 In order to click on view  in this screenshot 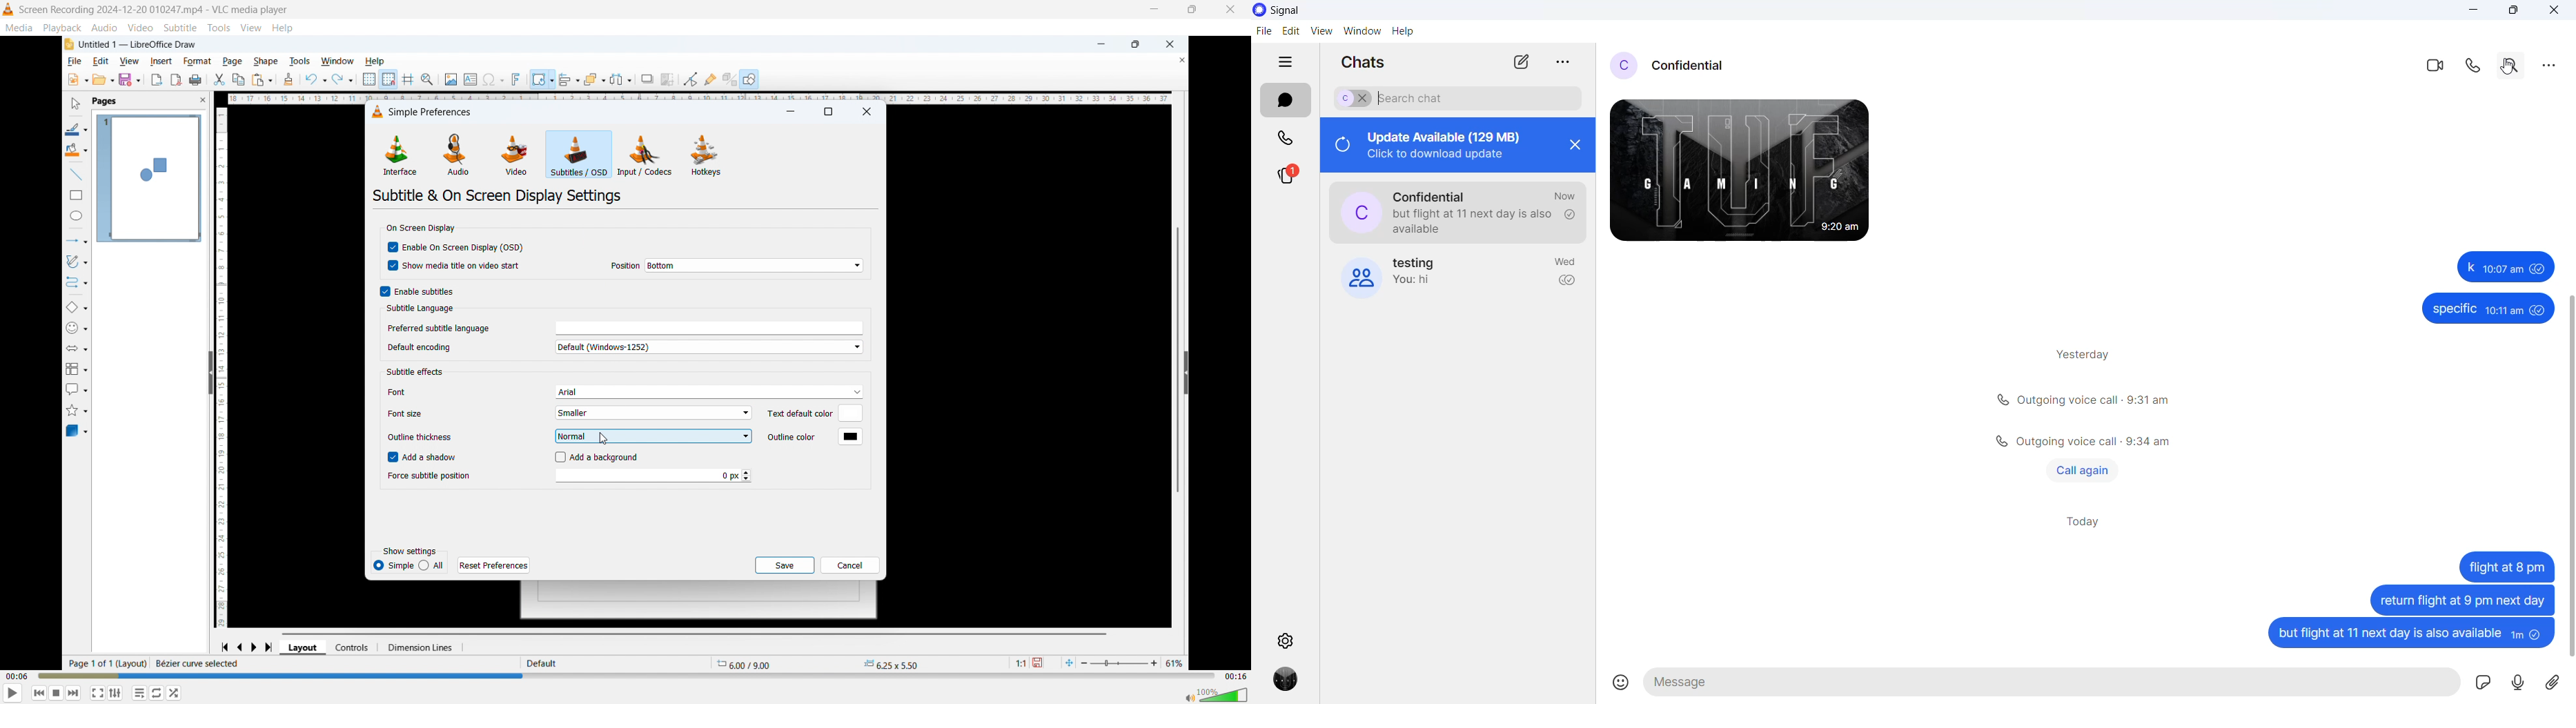, I will do `click(250, 27)`.